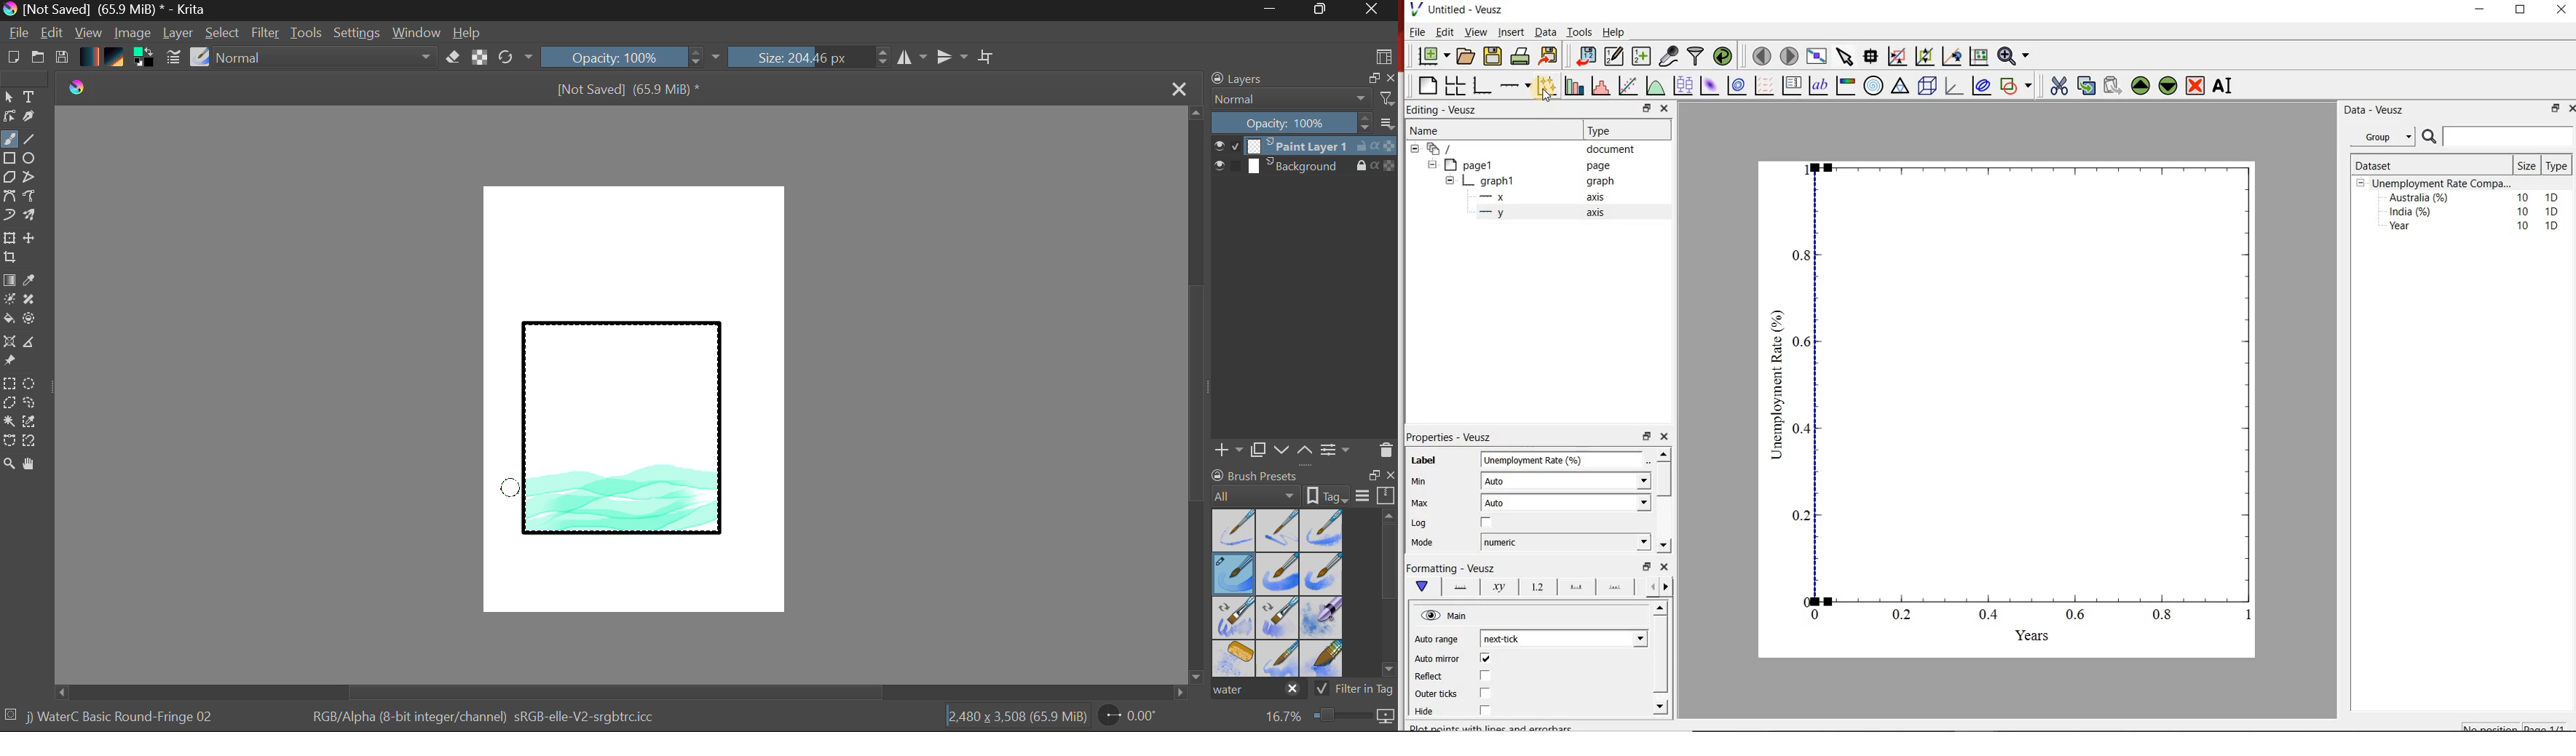 This screenshot has width=2576, height=756. What do you see at coordinates (1303, 99) in the screenshot?
I see `Blending Mode` at bounding box center [1303, 99].